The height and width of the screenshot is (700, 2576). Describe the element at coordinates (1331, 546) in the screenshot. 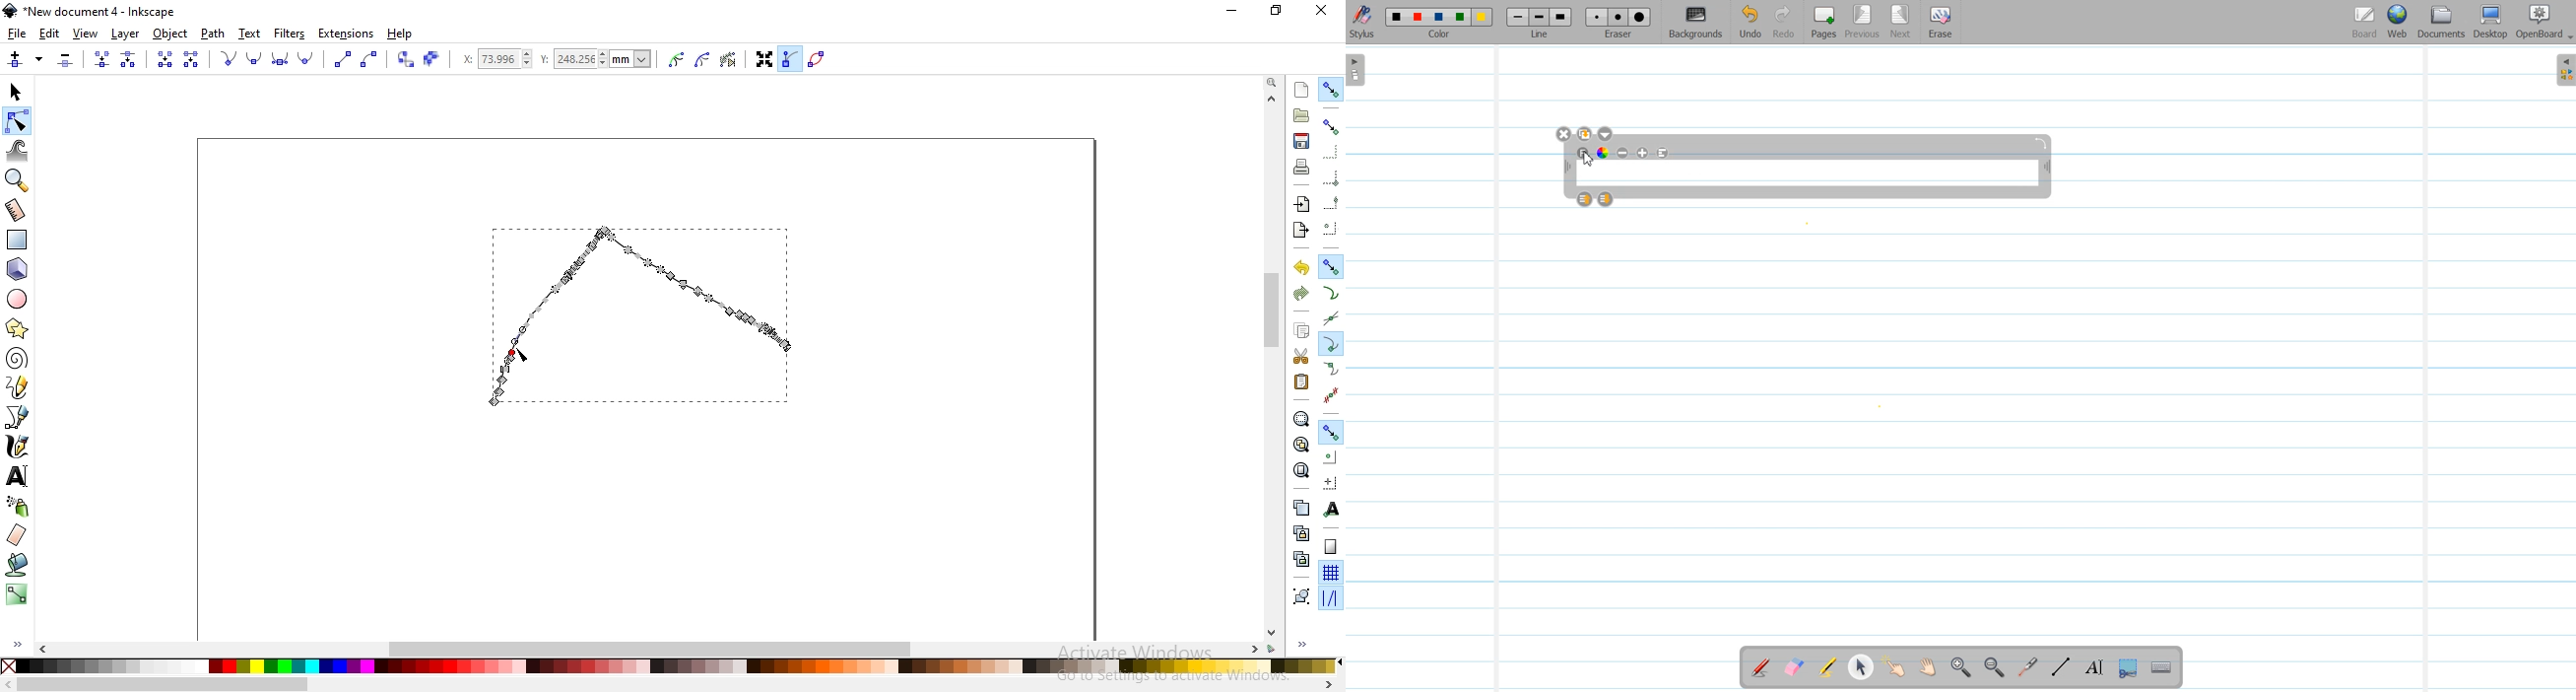

I see `` at that location.